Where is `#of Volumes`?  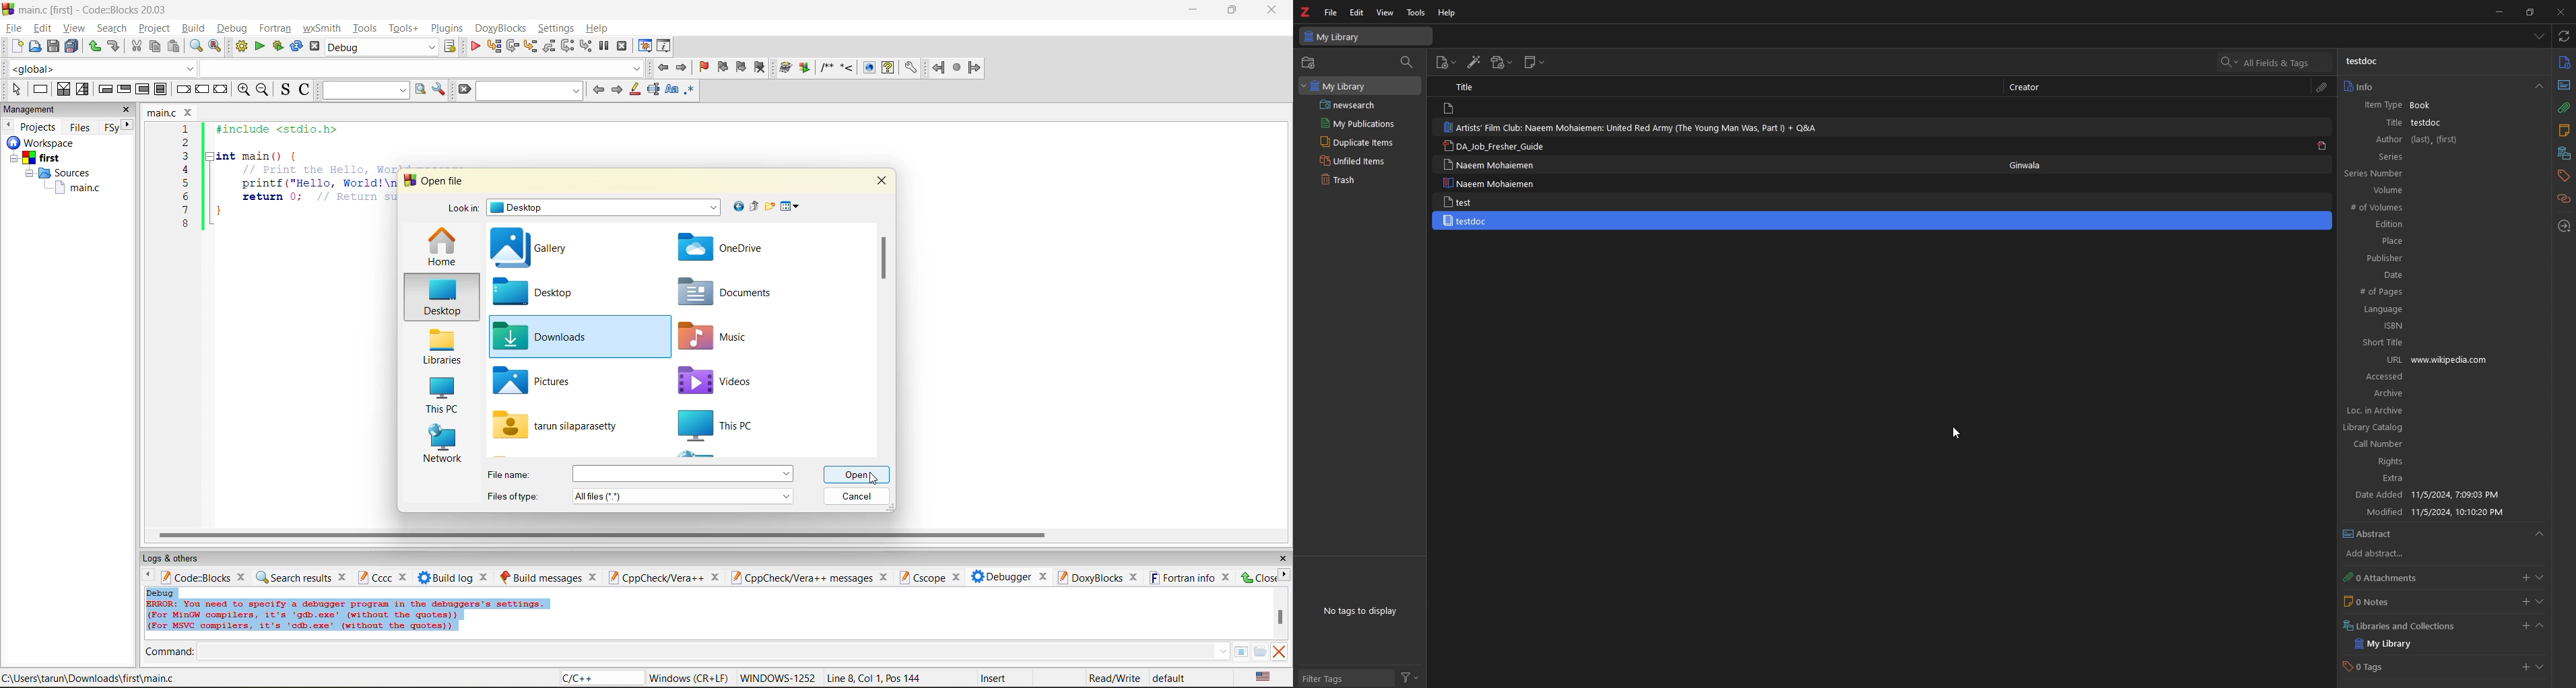 #of Volumes is located at coordinates (2416, 208).